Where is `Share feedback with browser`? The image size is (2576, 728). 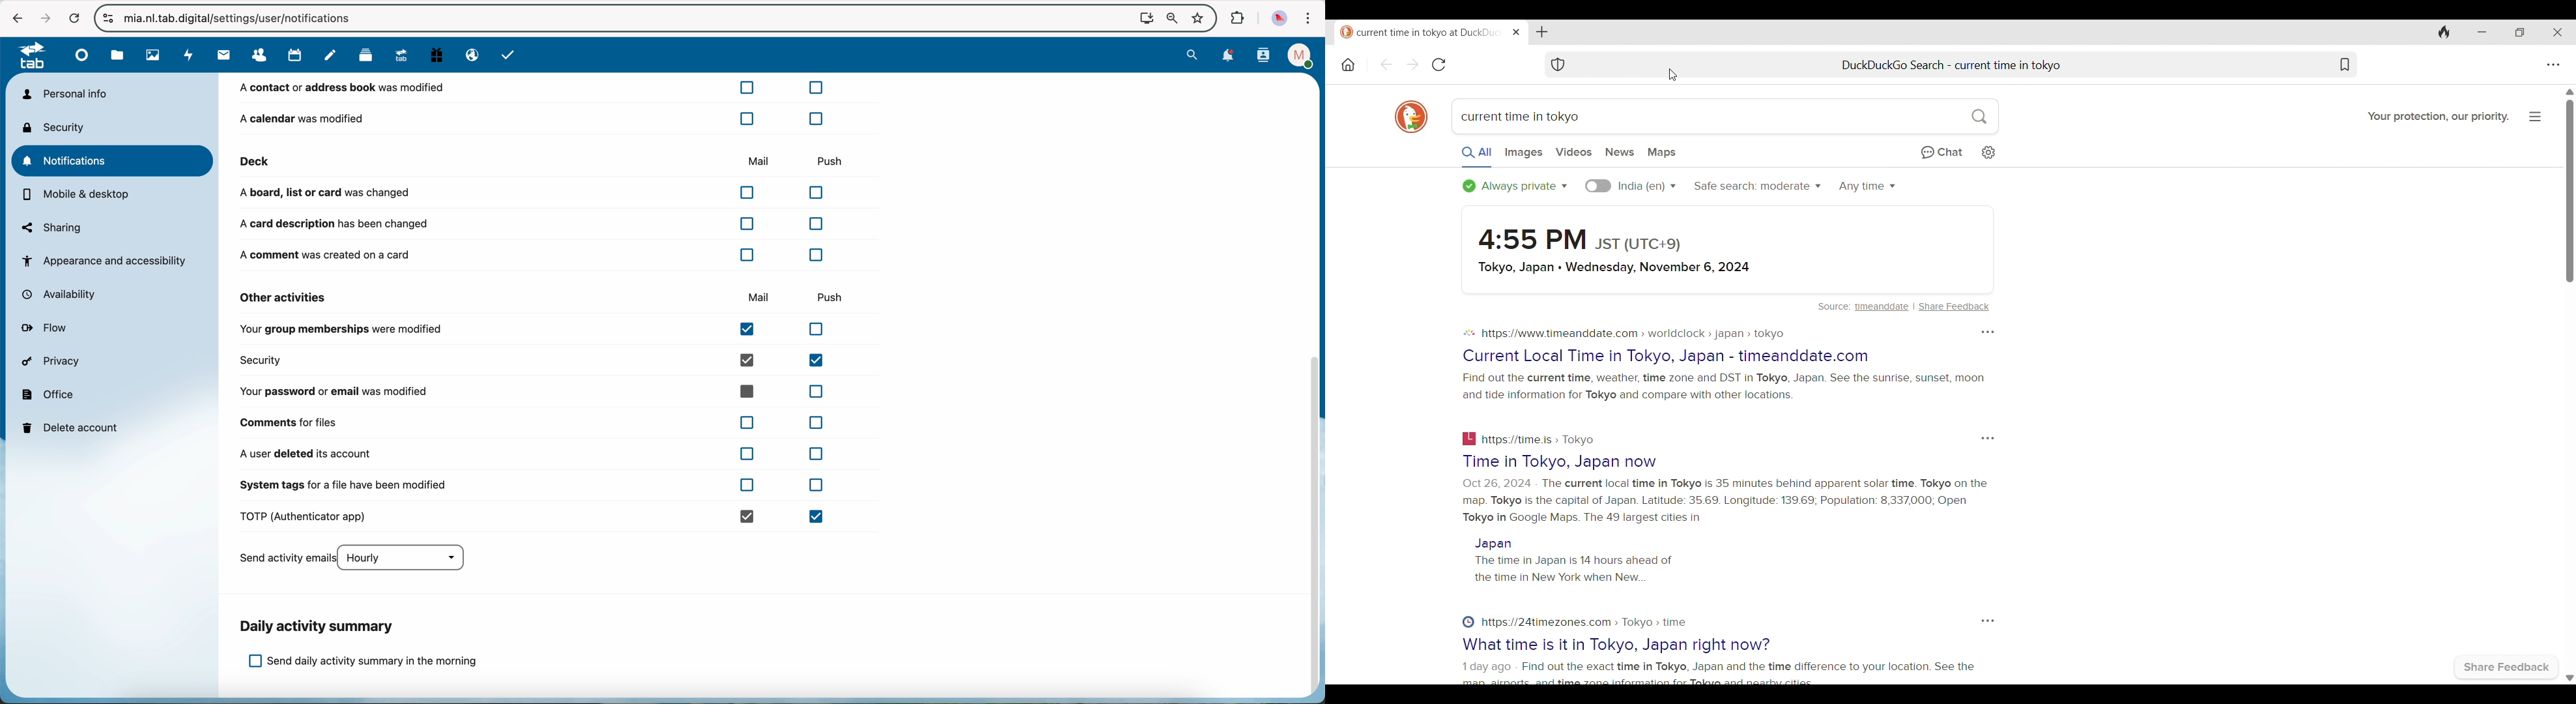 Share feedback with browser is located at coordinates (2507, 666).